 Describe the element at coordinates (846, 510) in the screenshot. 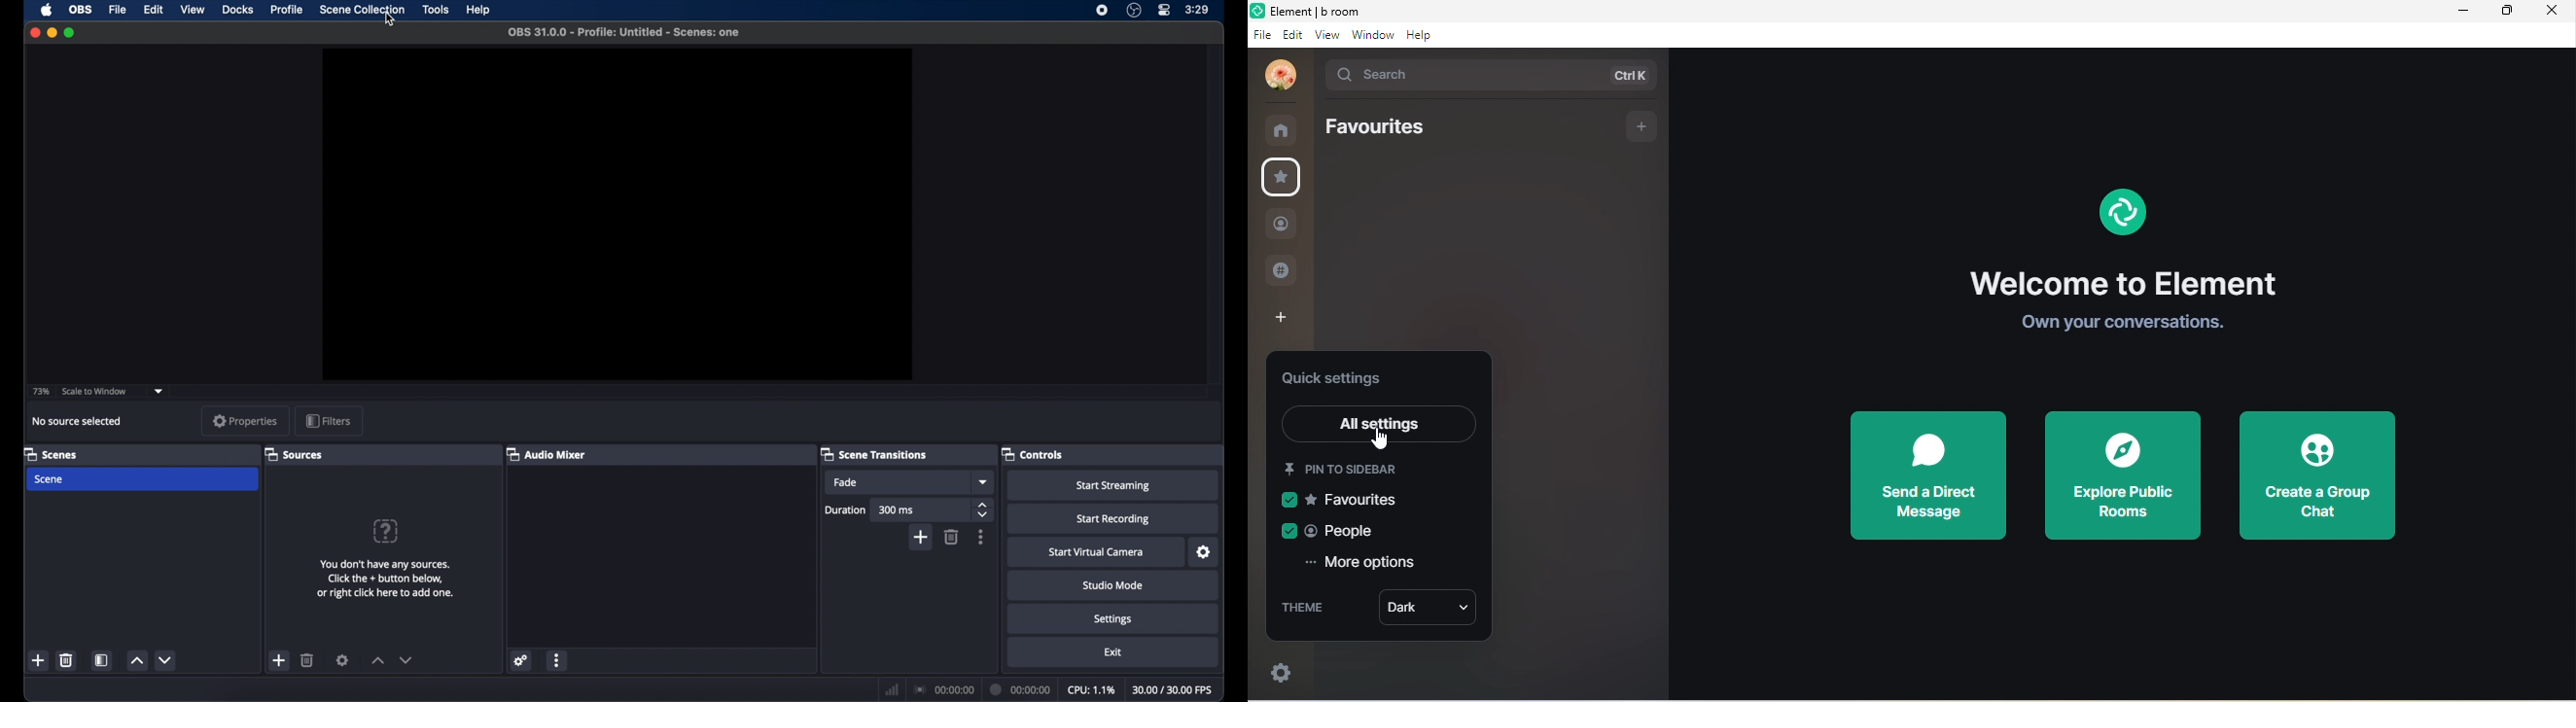

I see `duration` at that location.